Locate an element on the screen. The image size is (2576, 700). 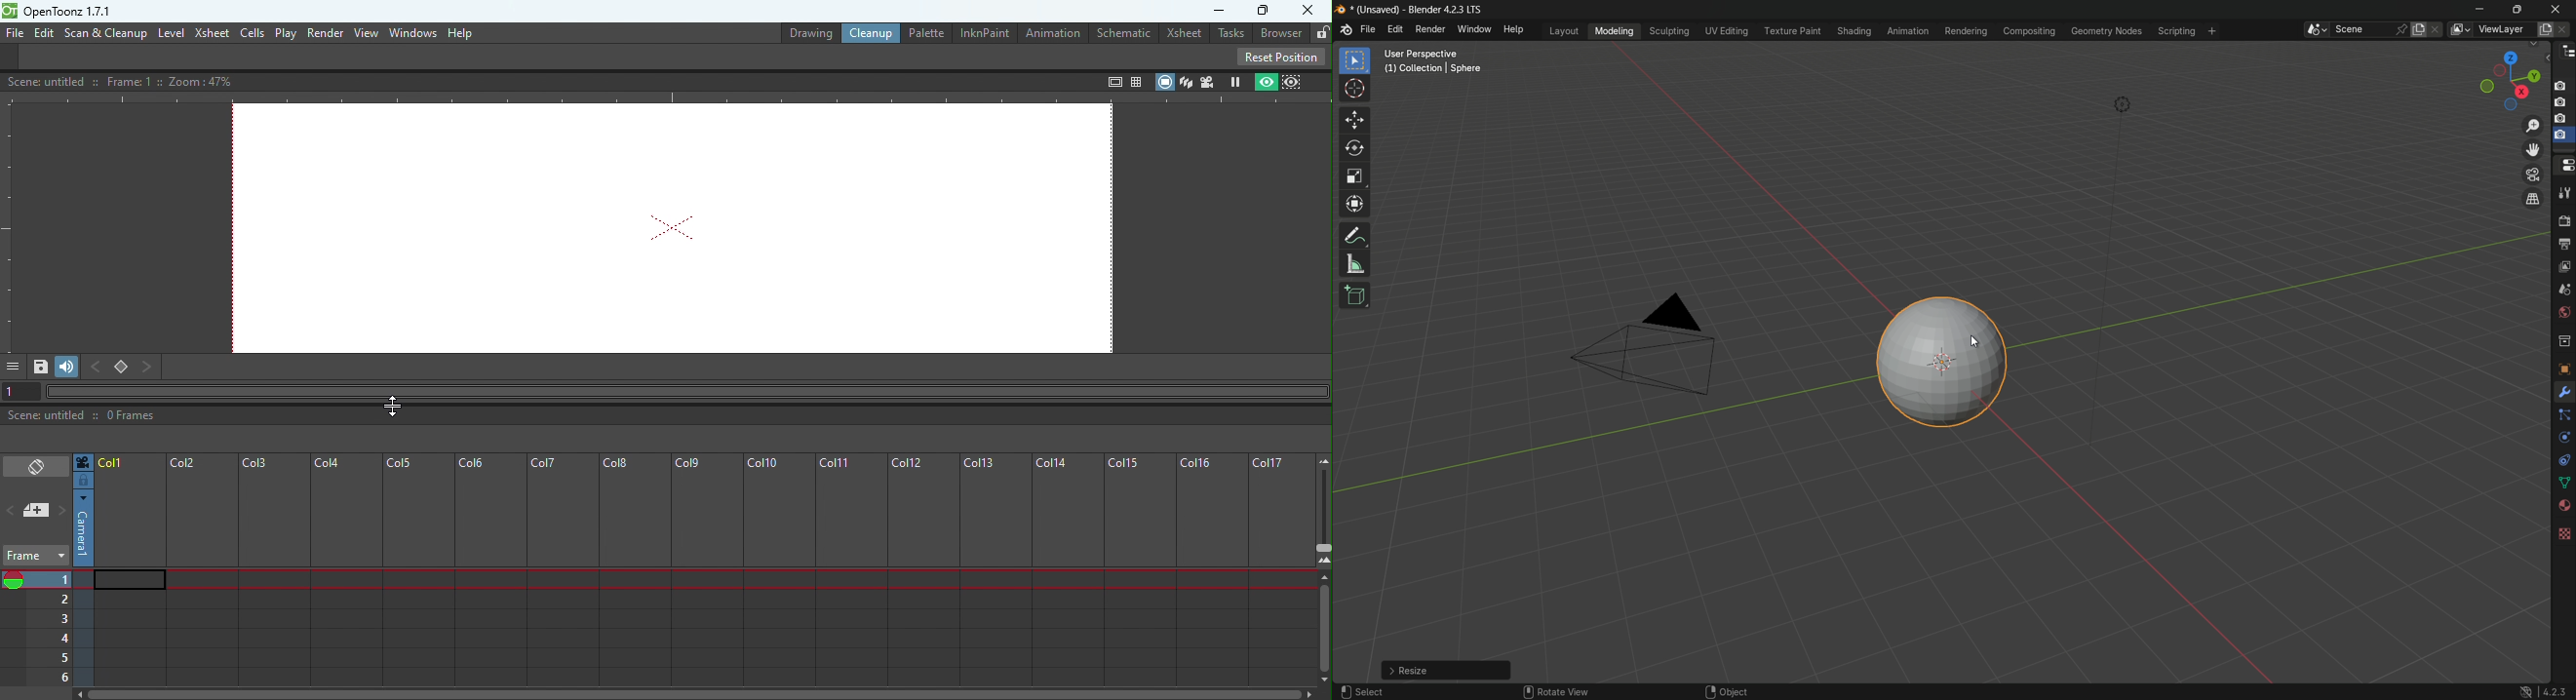
modeling menu is located at coordinates (1614, 32).